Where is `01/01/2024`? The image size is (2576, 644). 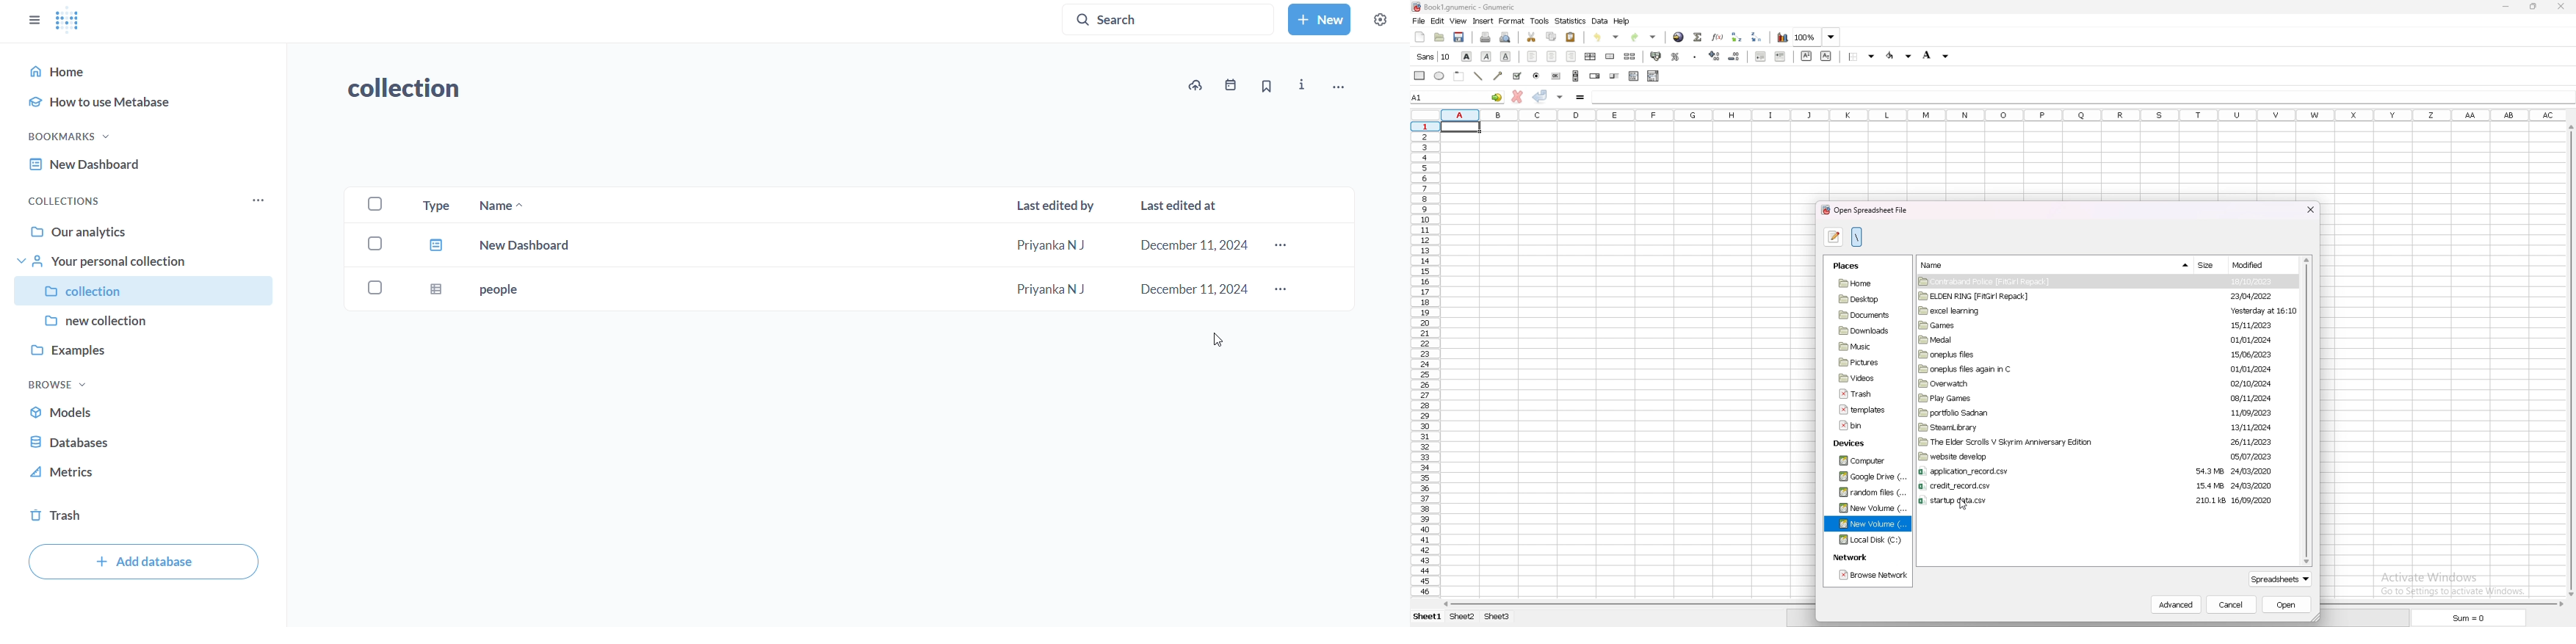
01/01/2024 is located at coordinates (2254, 339).